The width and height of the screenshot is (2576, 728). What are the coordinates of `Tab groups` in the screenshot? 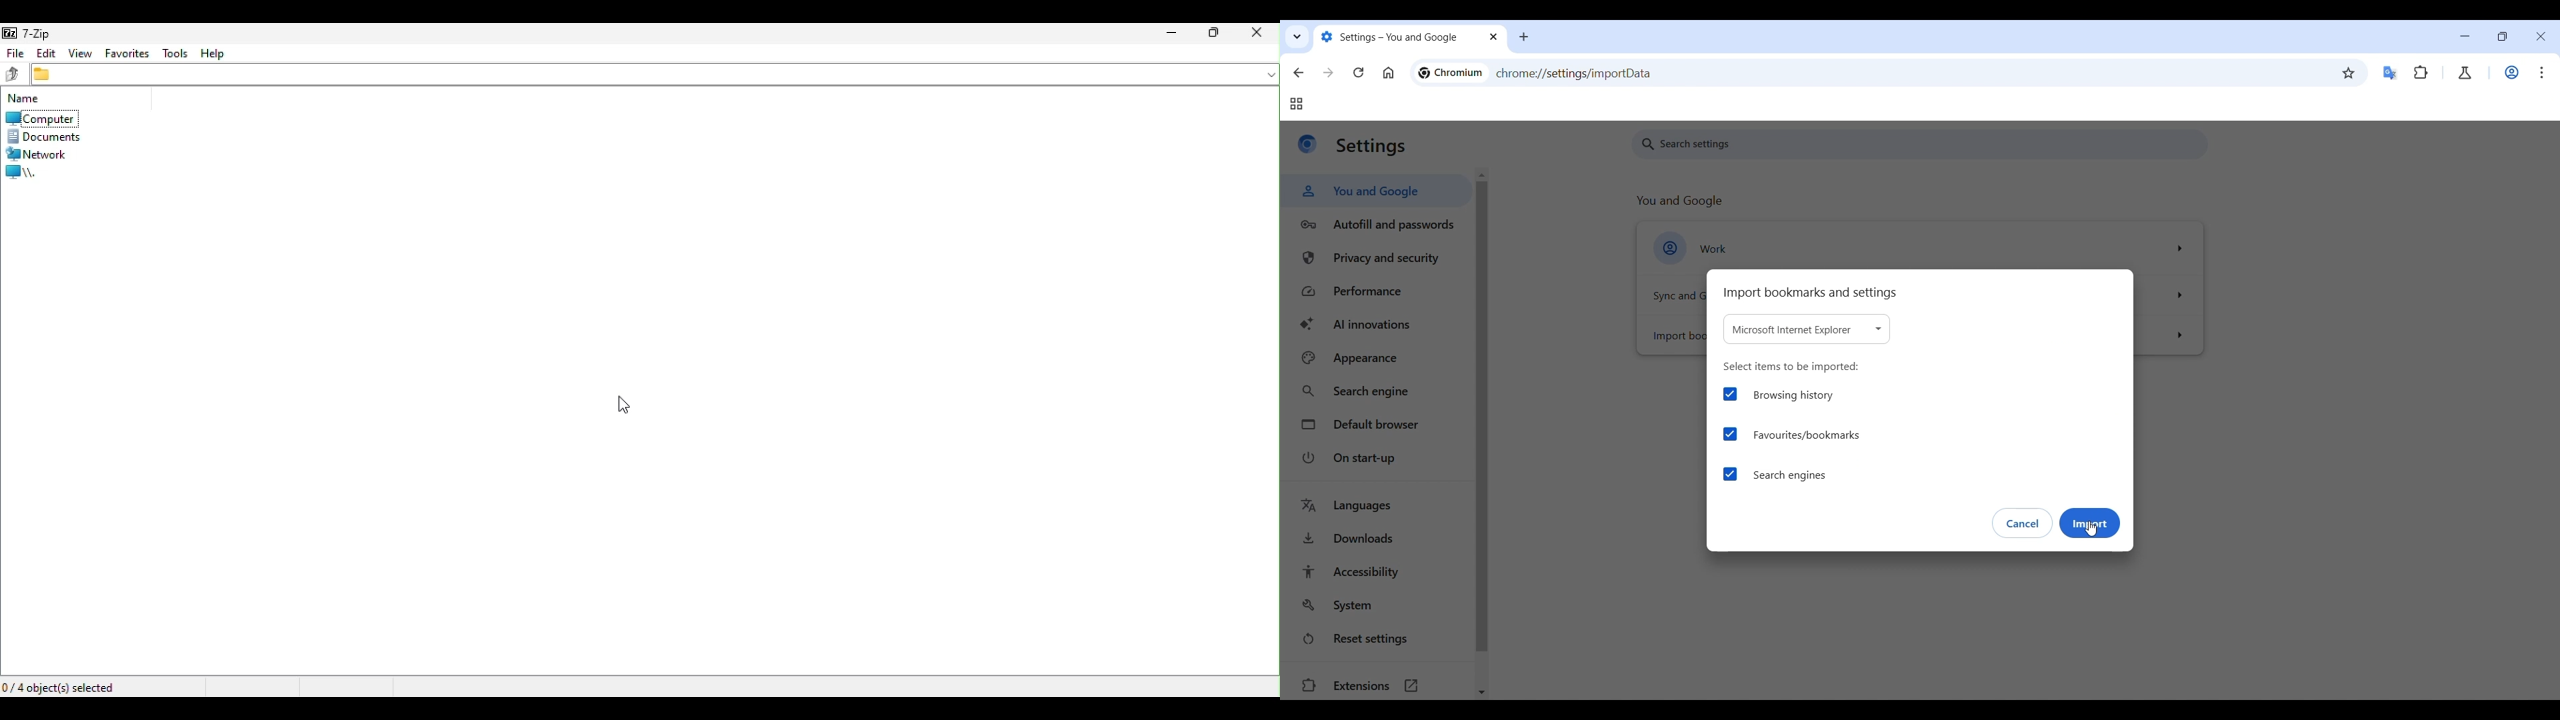 It's located at (1296, 104).